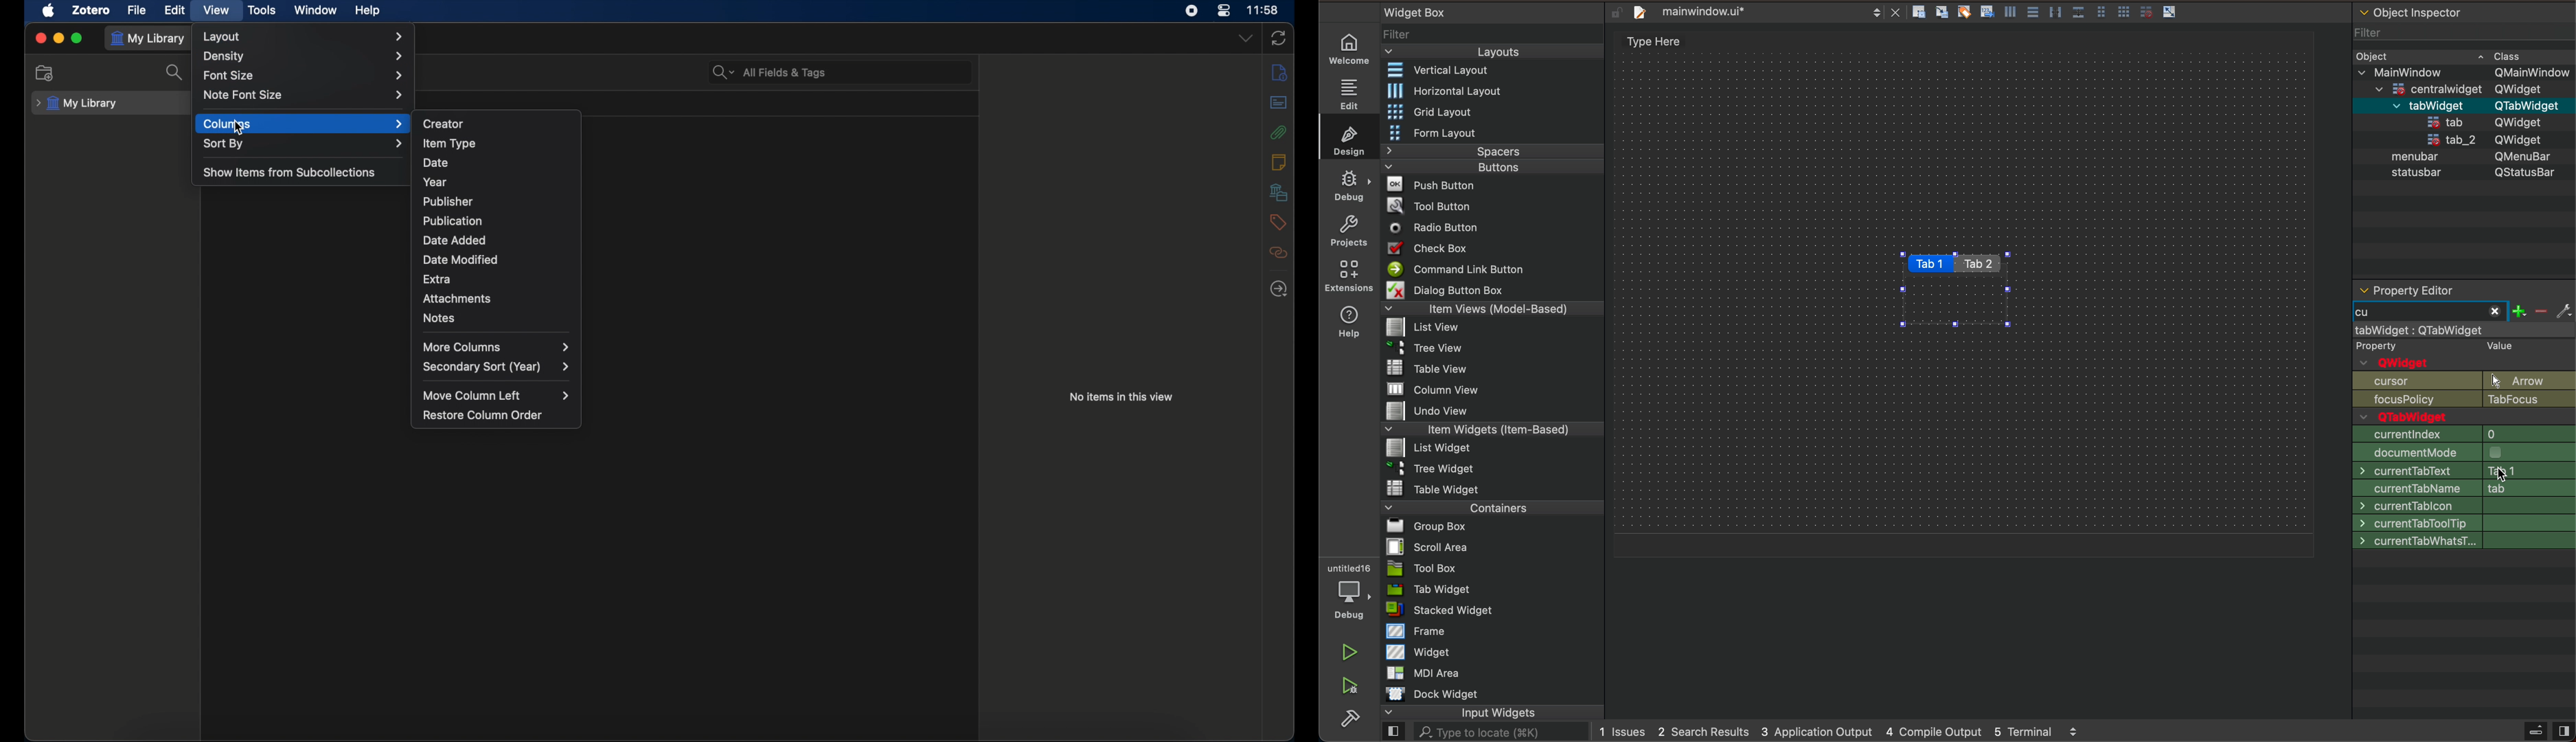  What do you see at coordinates (1278, 221) in the screenshot?
I see `tags` at bounding box center [1278, 221].